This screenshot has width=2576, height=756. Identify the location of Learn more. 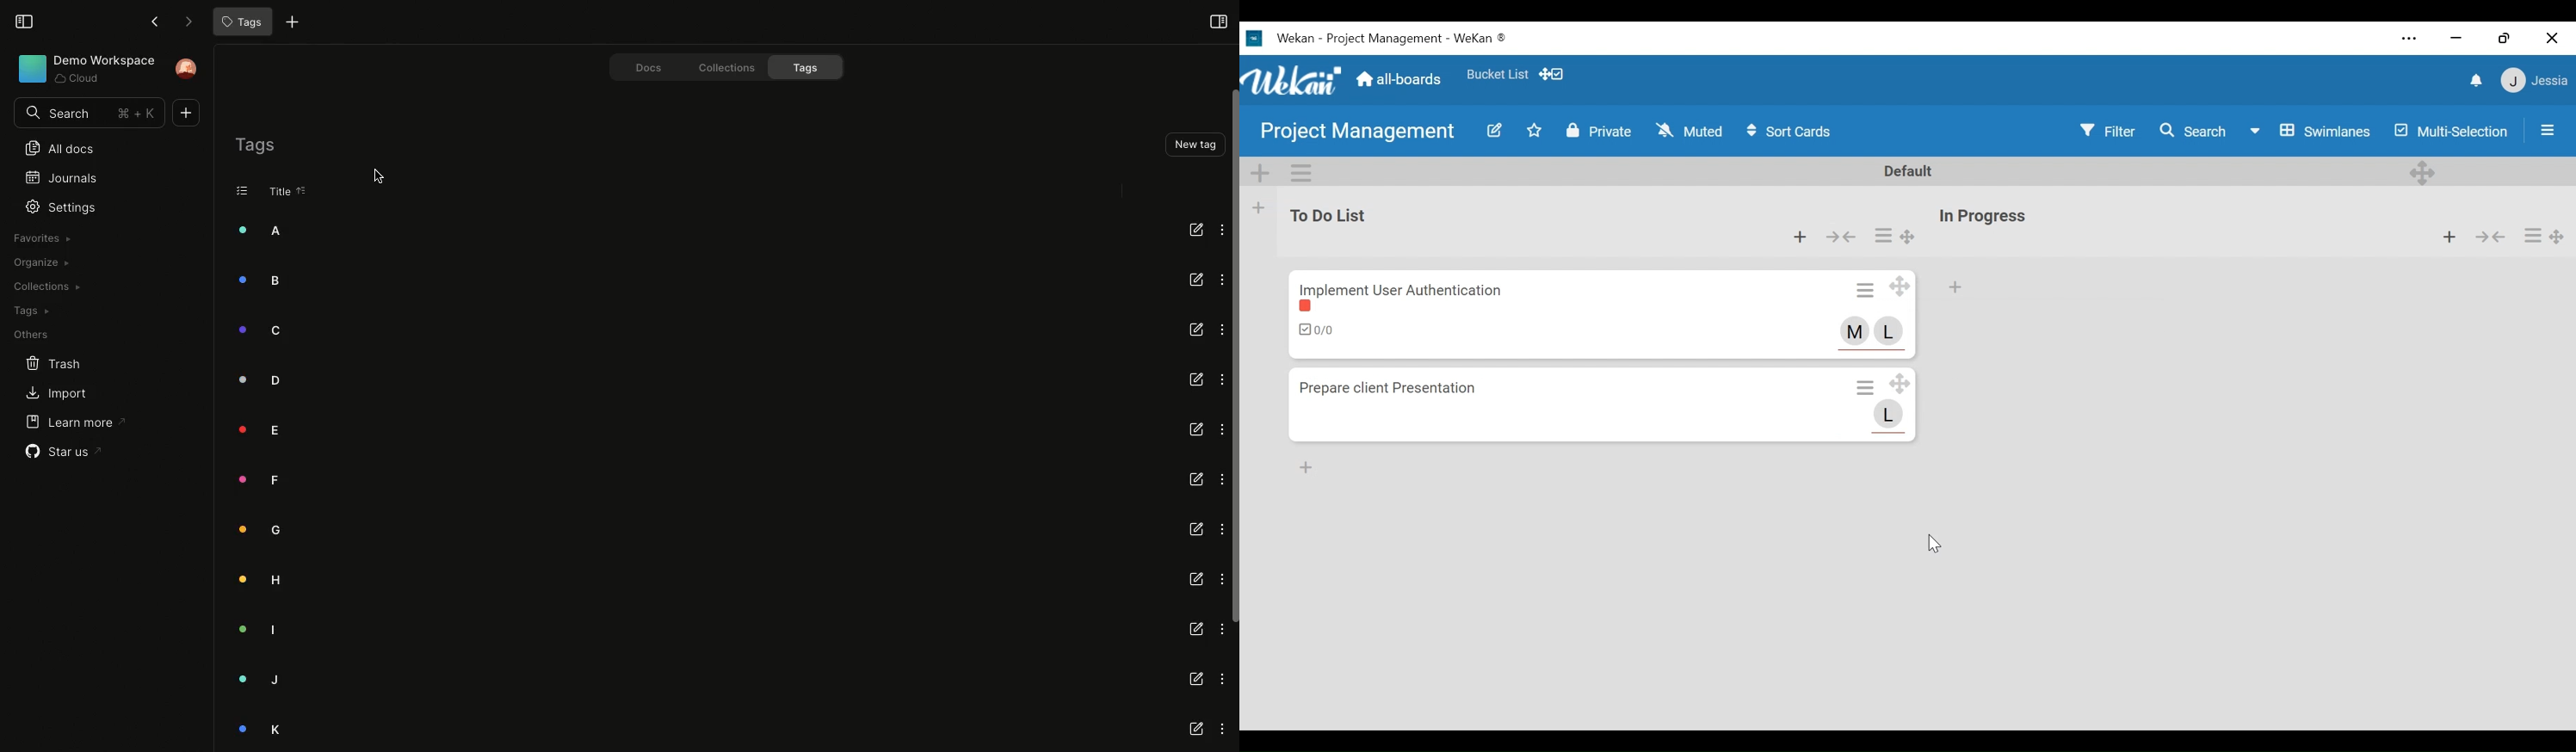
(67, 423).